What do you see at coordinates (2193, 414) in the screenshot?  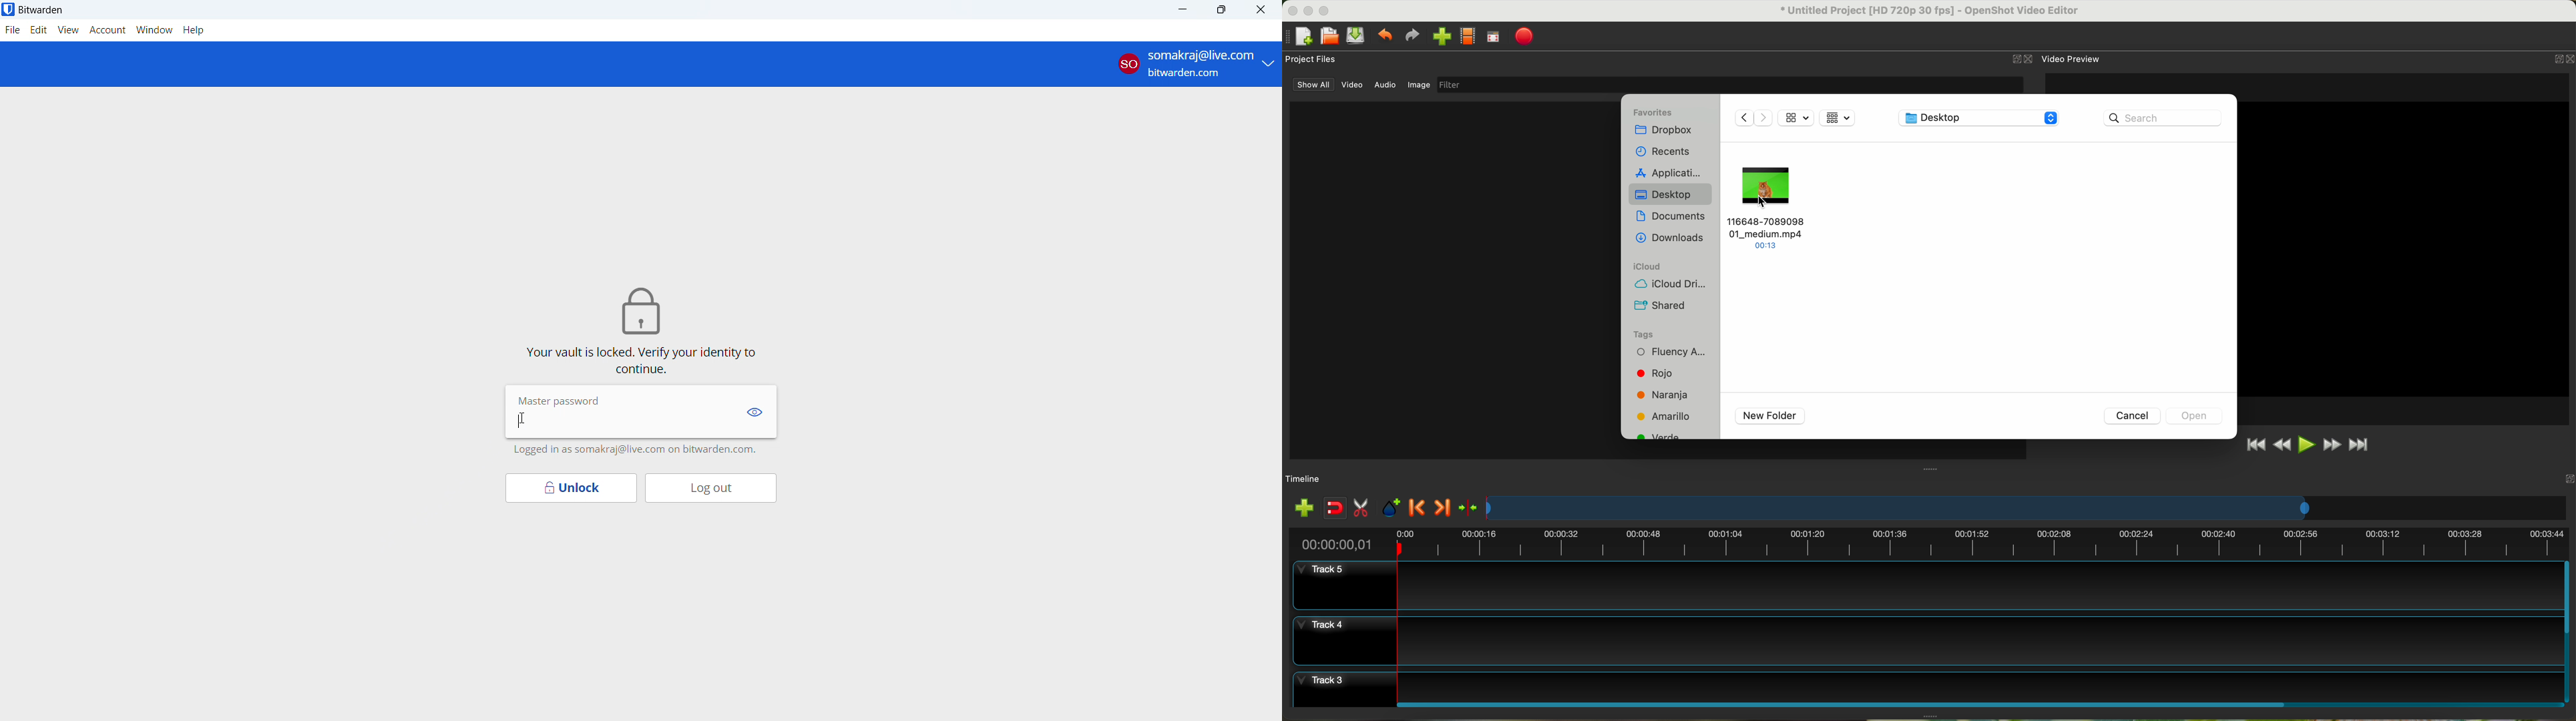 I see `open button disabled` at bounding box center [2193, 414].